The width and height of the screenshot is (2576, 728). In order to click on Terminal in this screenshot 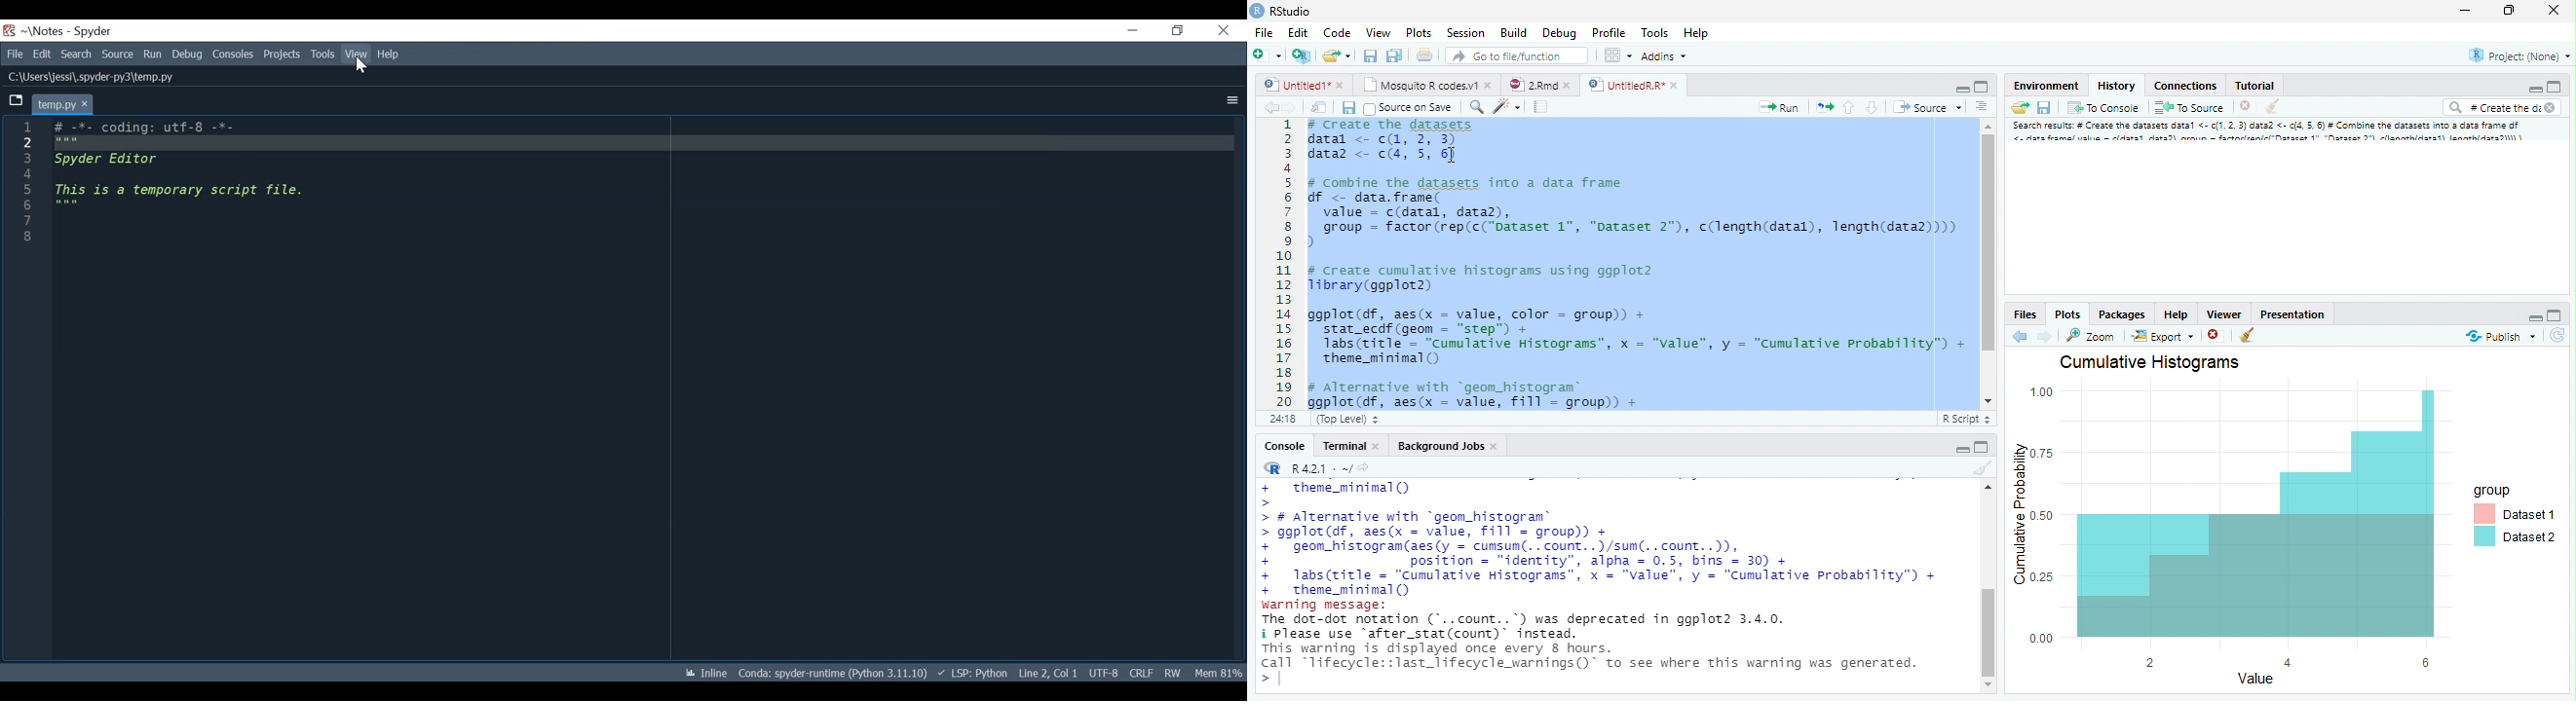, I will do `click(1351, 445)`.